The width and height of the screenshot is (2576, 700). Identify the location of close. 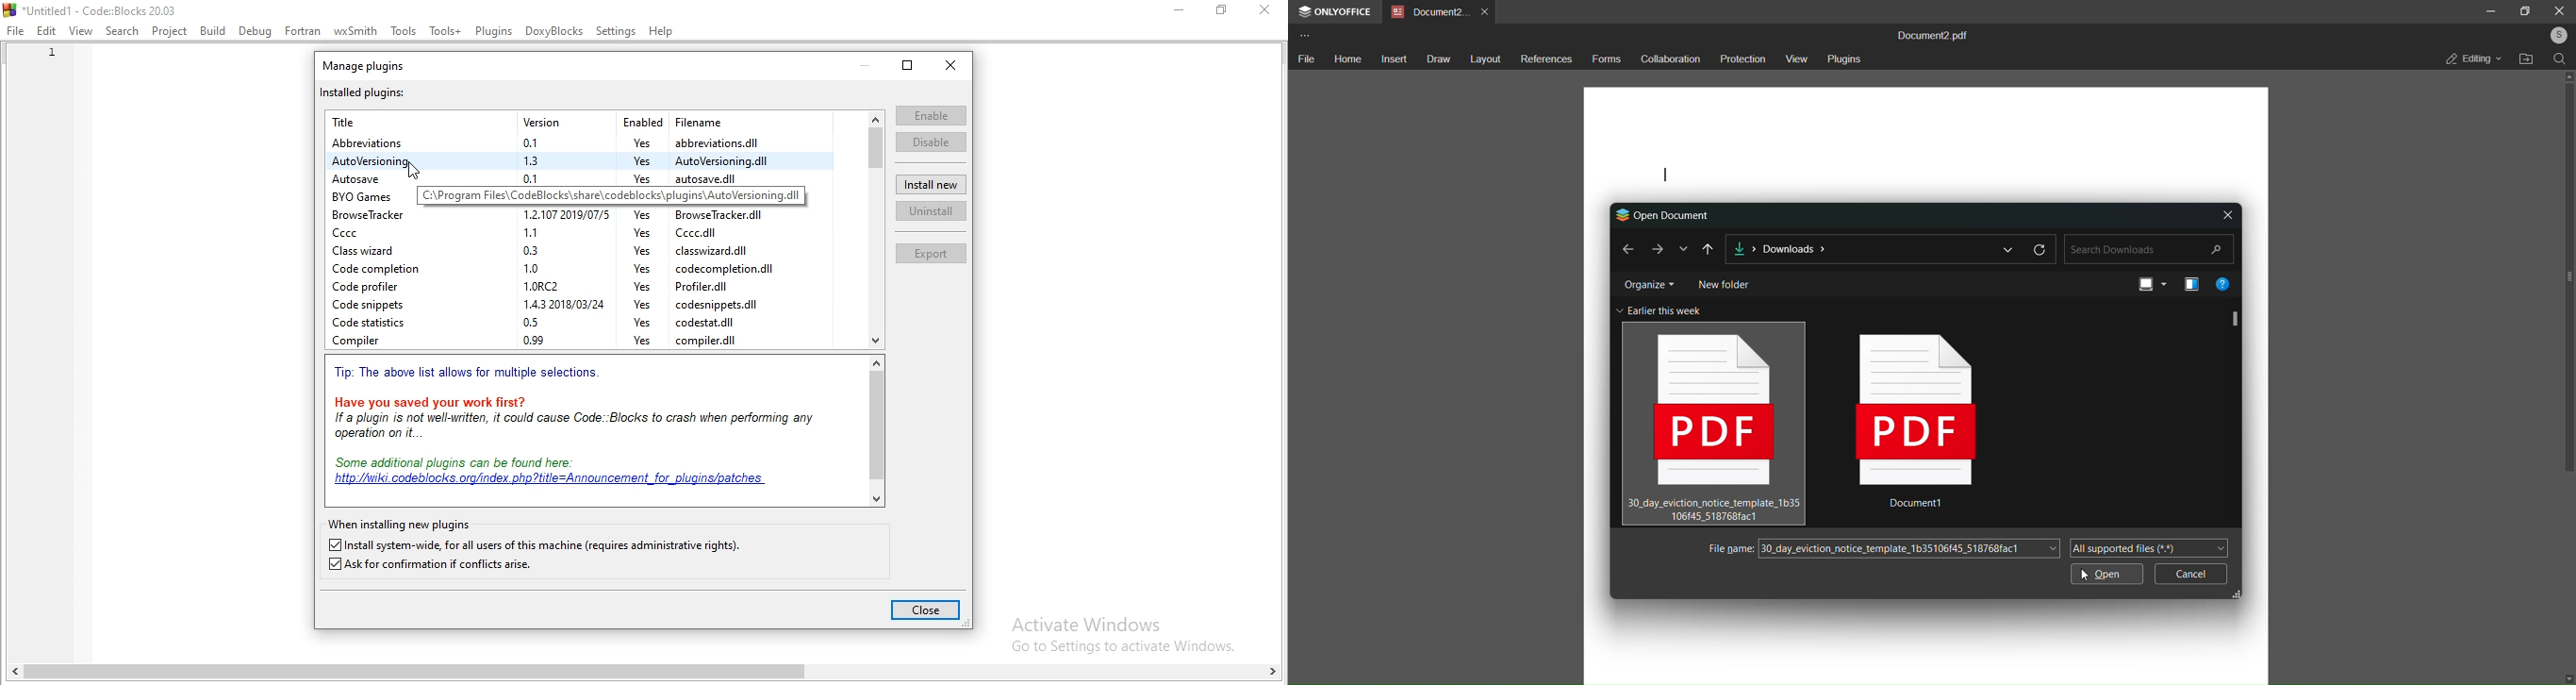
(926, 611).